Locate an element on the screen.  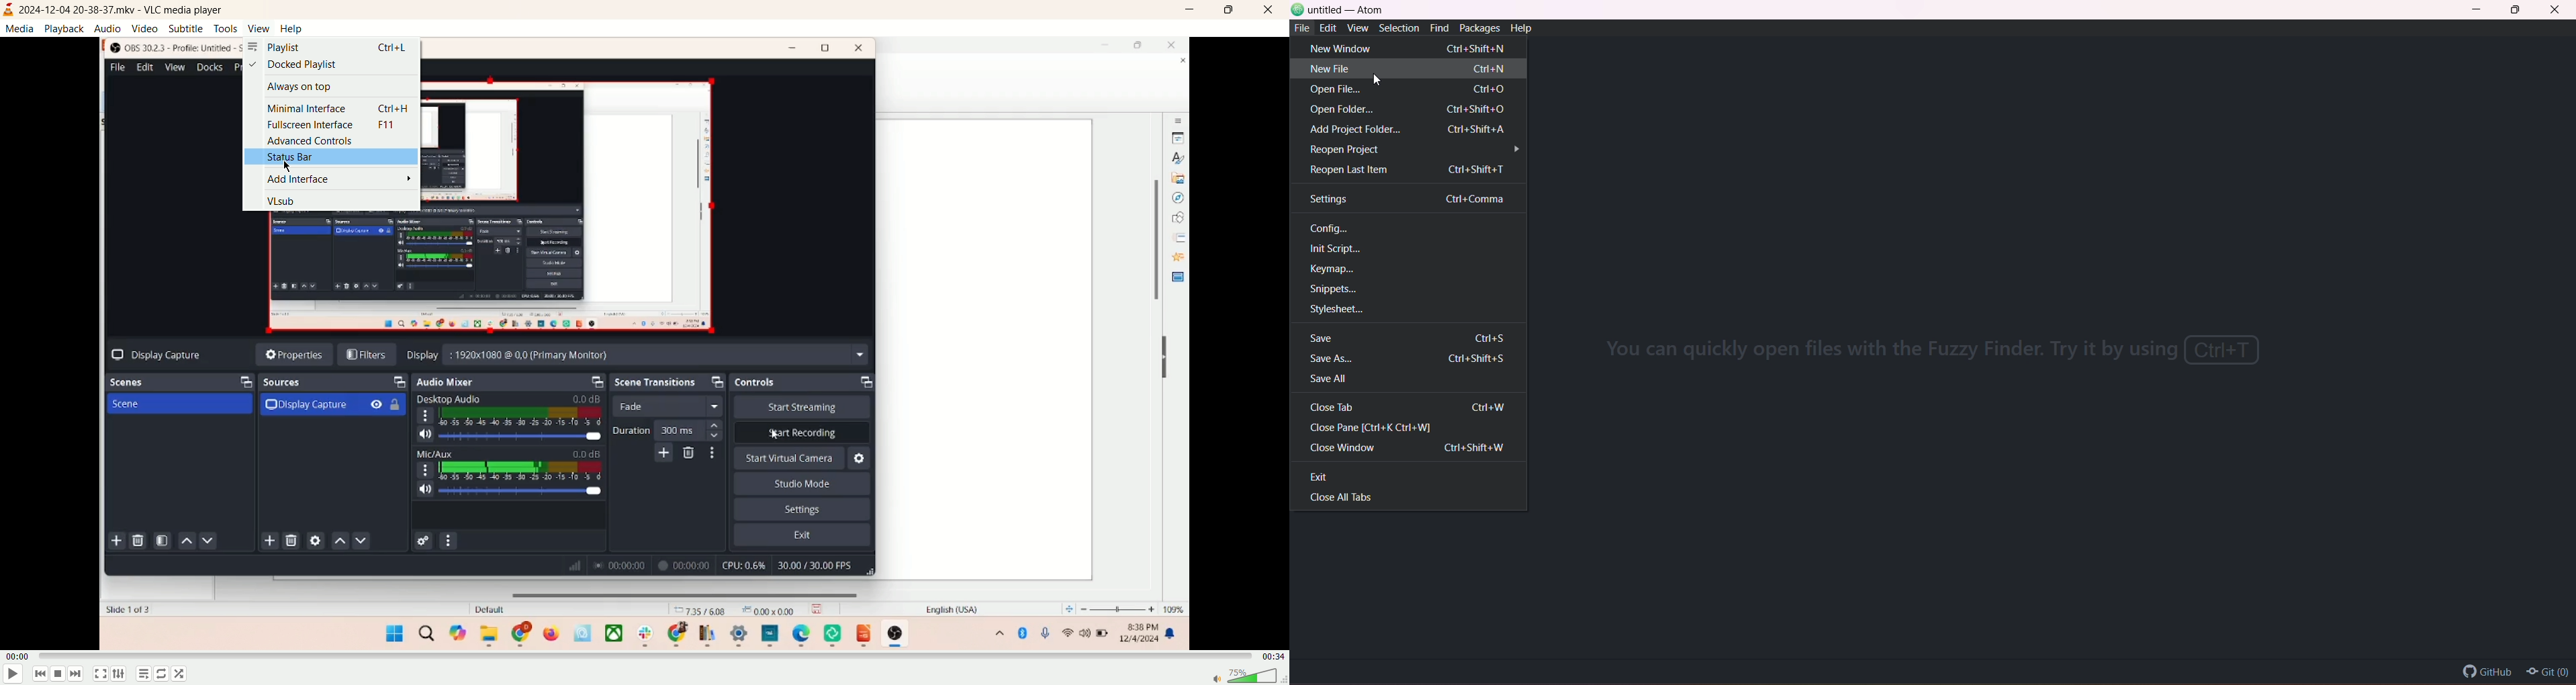
minimal interface is located at coordinates (338, 108).